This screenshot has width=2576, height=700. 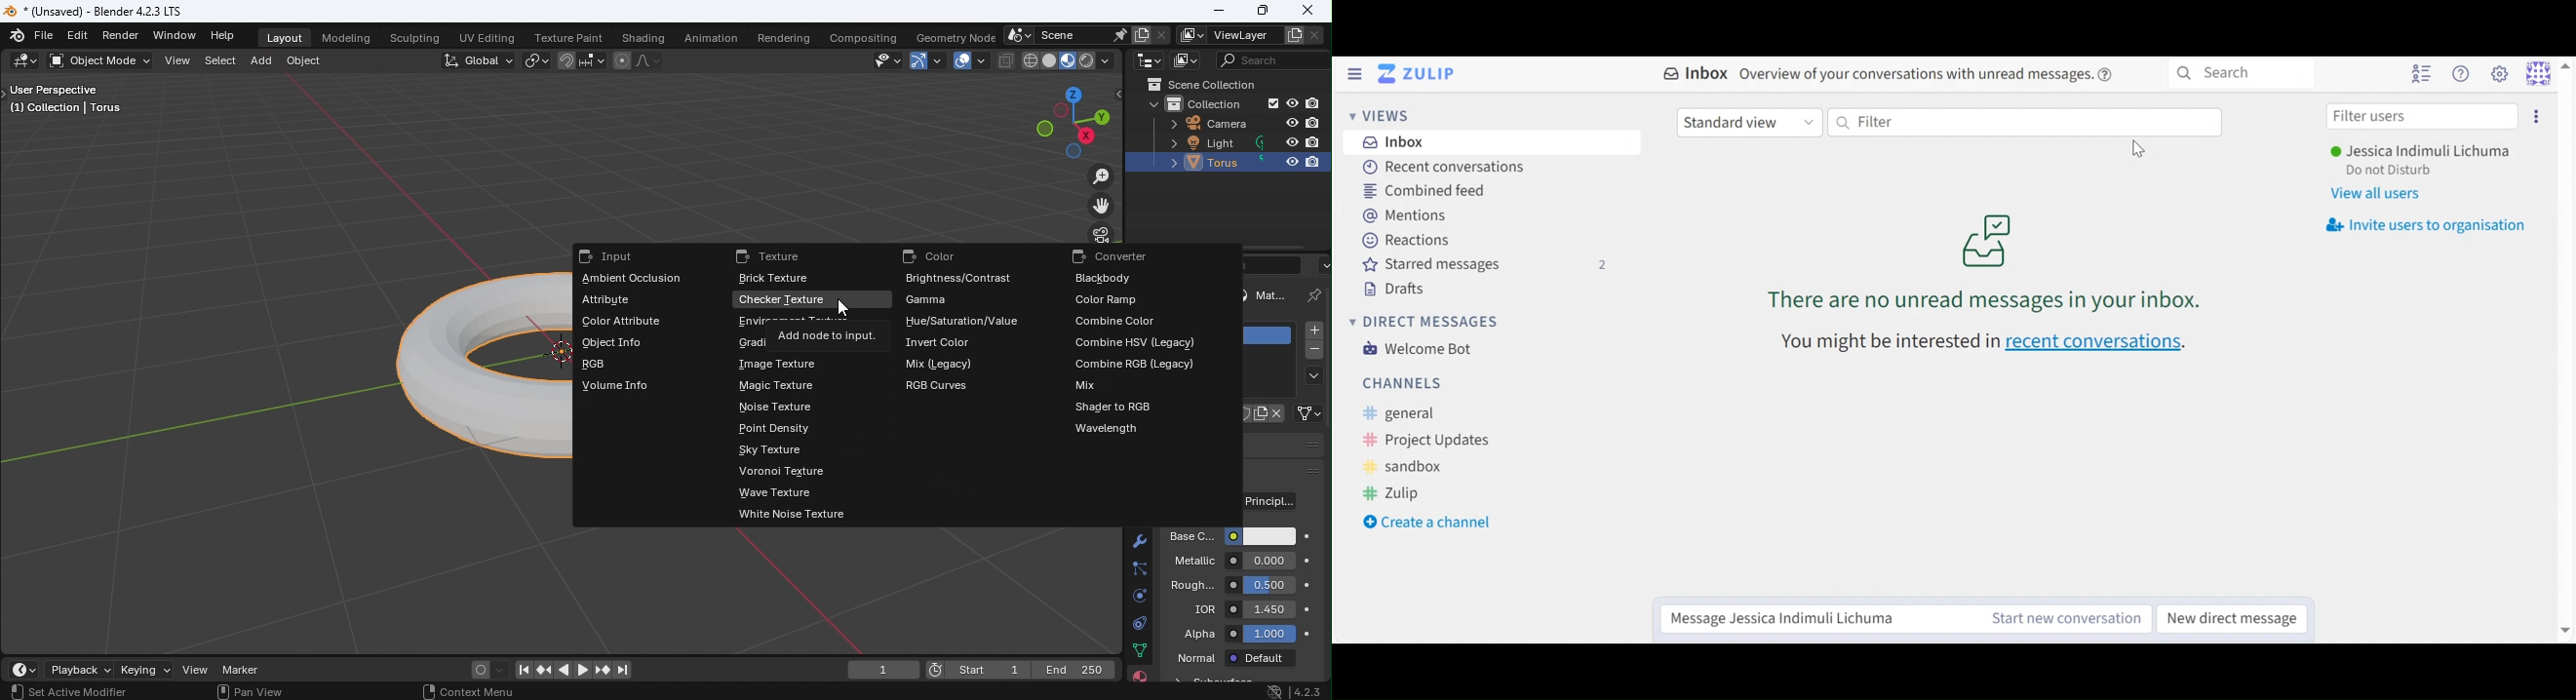 What do you see at coordinates (647, 58) in the screenshot?
I see `Proportional editing fallout` at bounding box center [647, 58].